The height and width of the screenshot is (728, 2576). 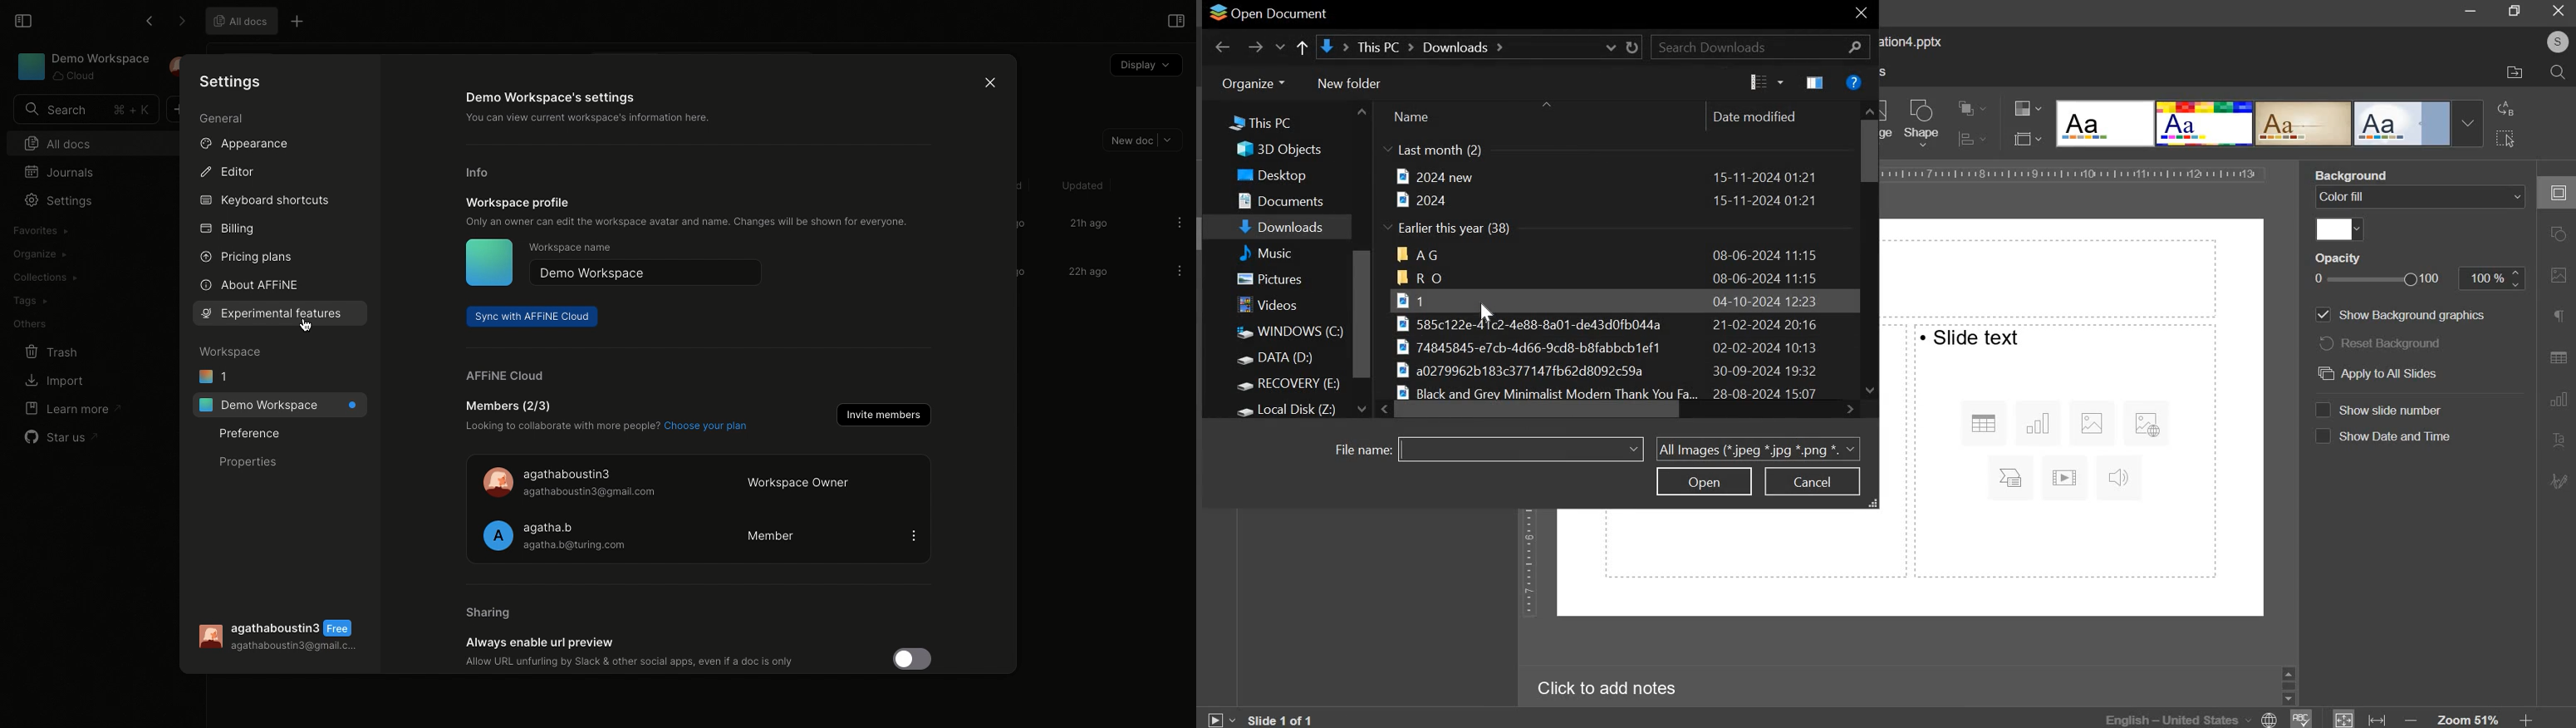 I want to click on fit to width, so click(x=2379, y=719).